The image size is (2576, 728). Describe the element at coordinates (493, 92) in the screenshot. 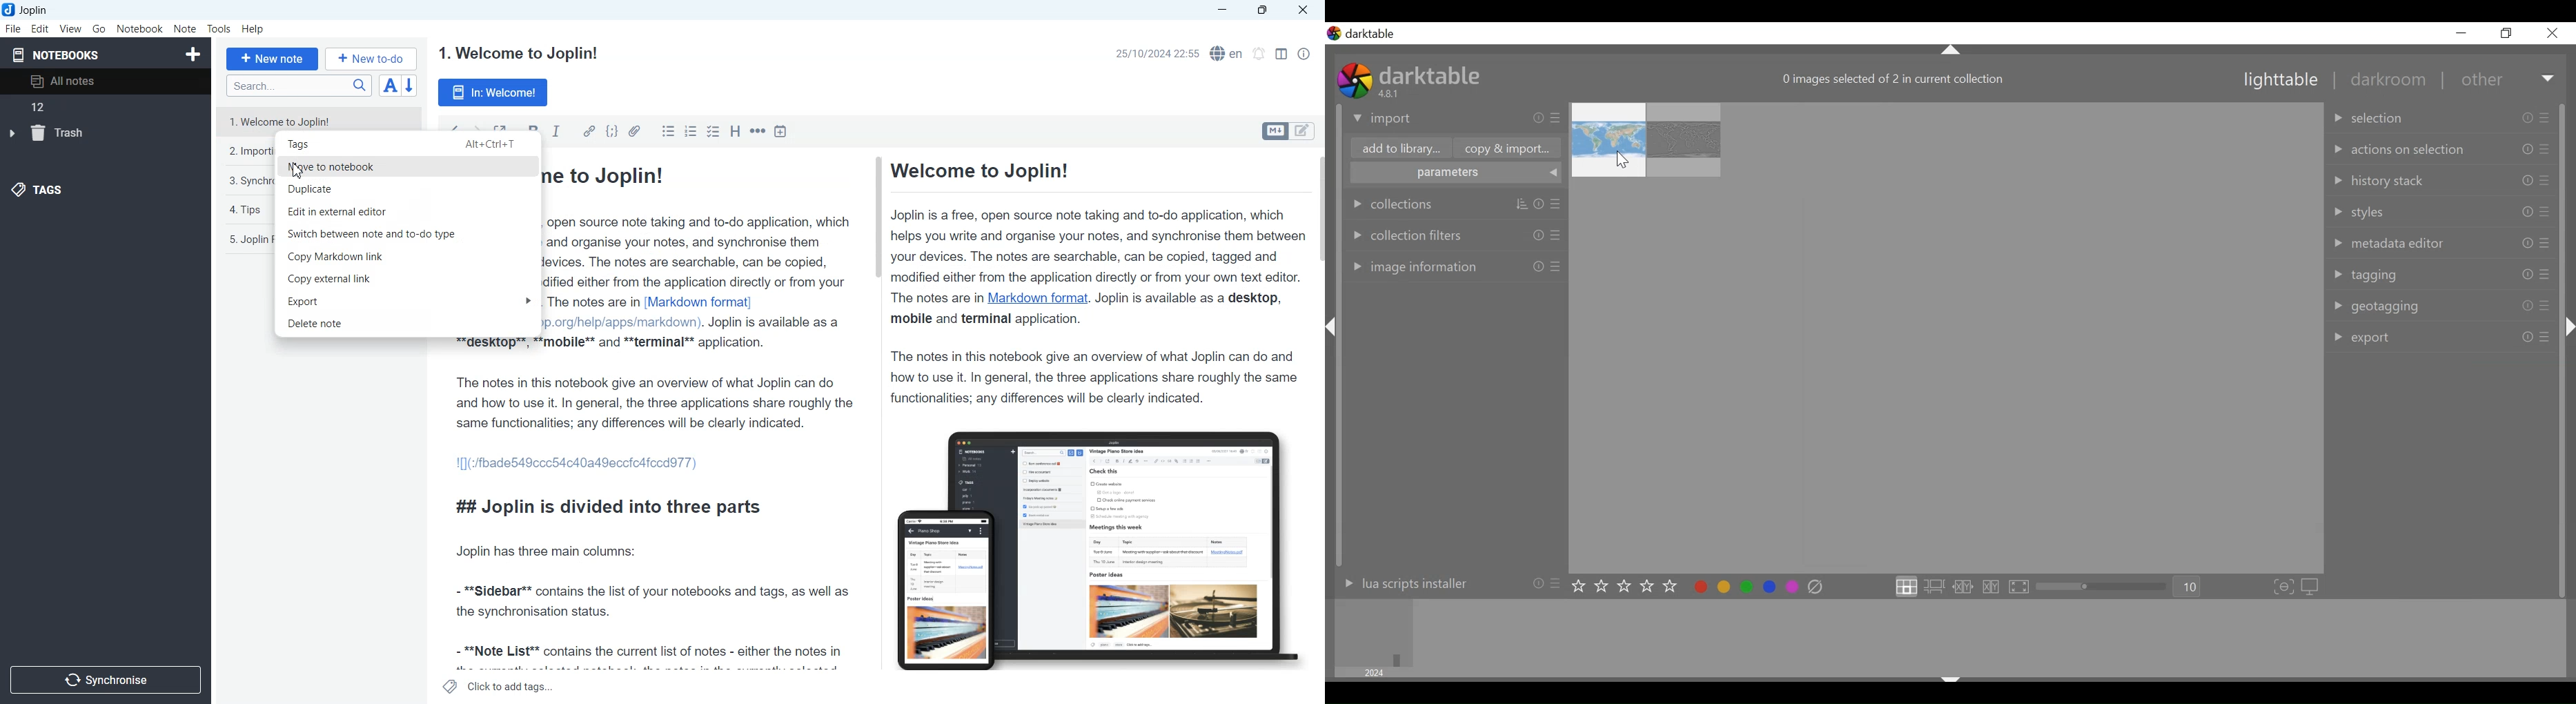

I see `In: Welcome!` at that location.